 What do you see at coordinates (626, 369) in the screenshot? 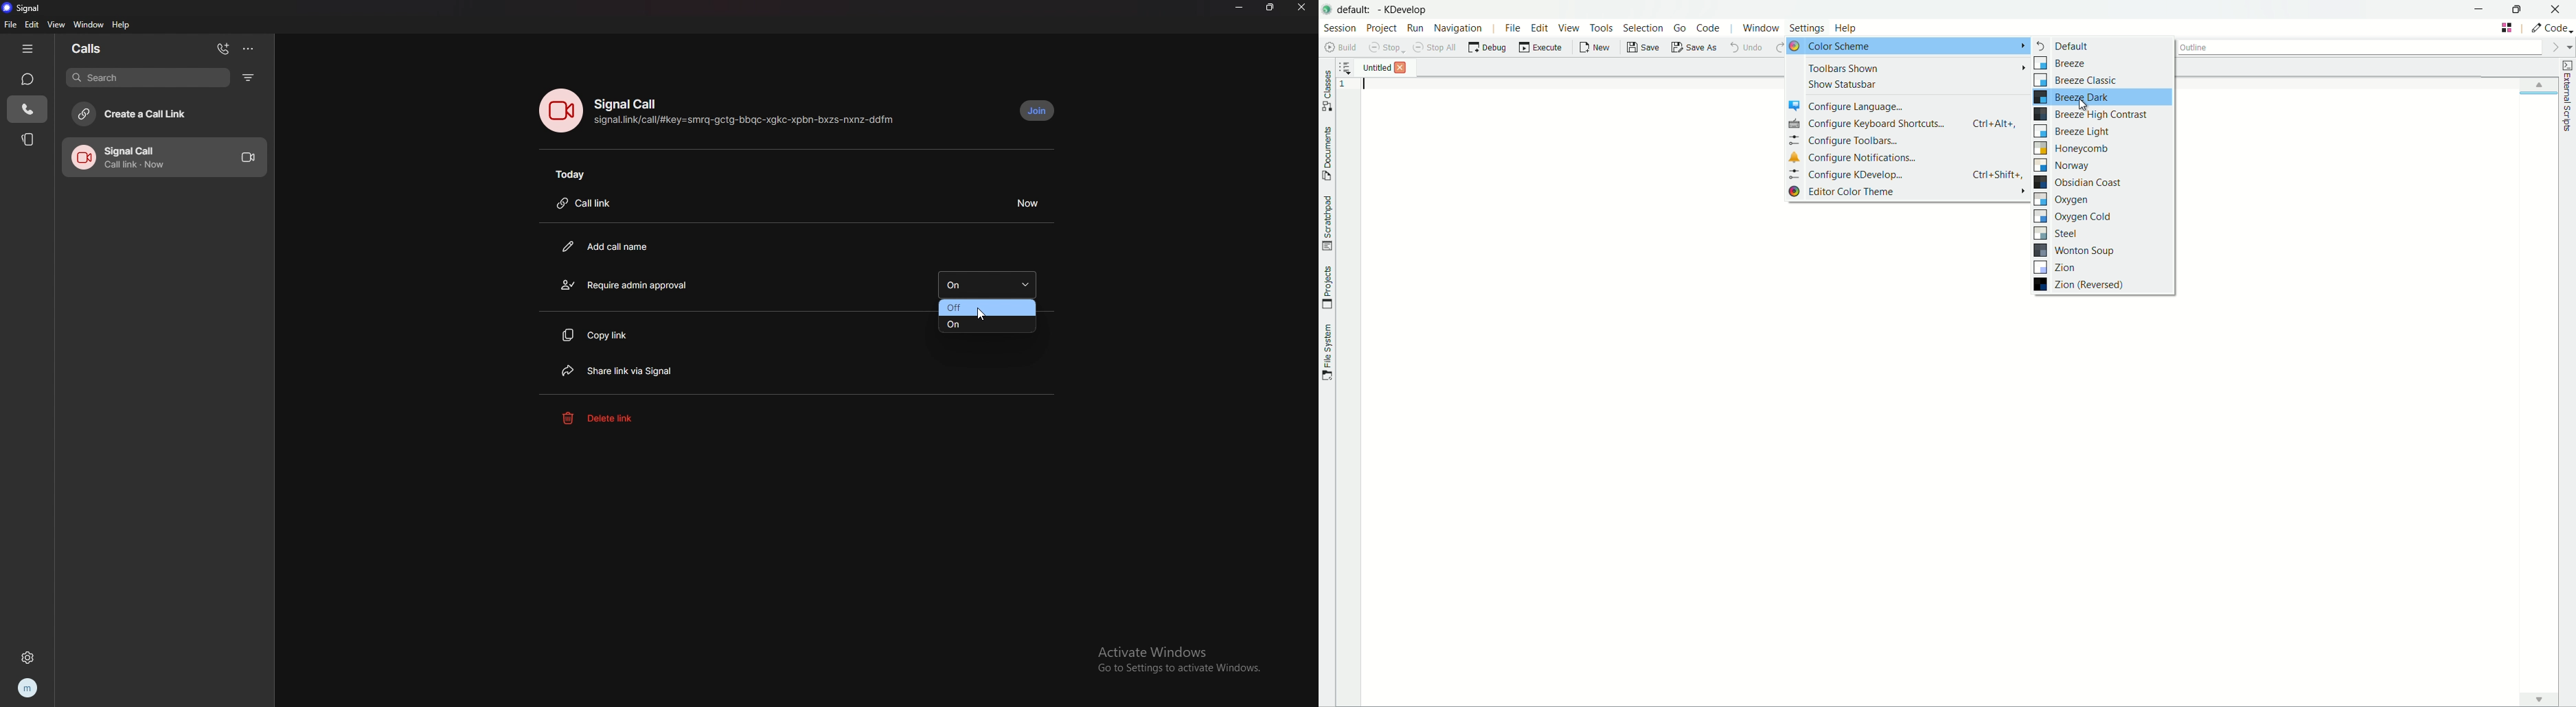
I see `share link via signal` at bounding box center [626, 369].